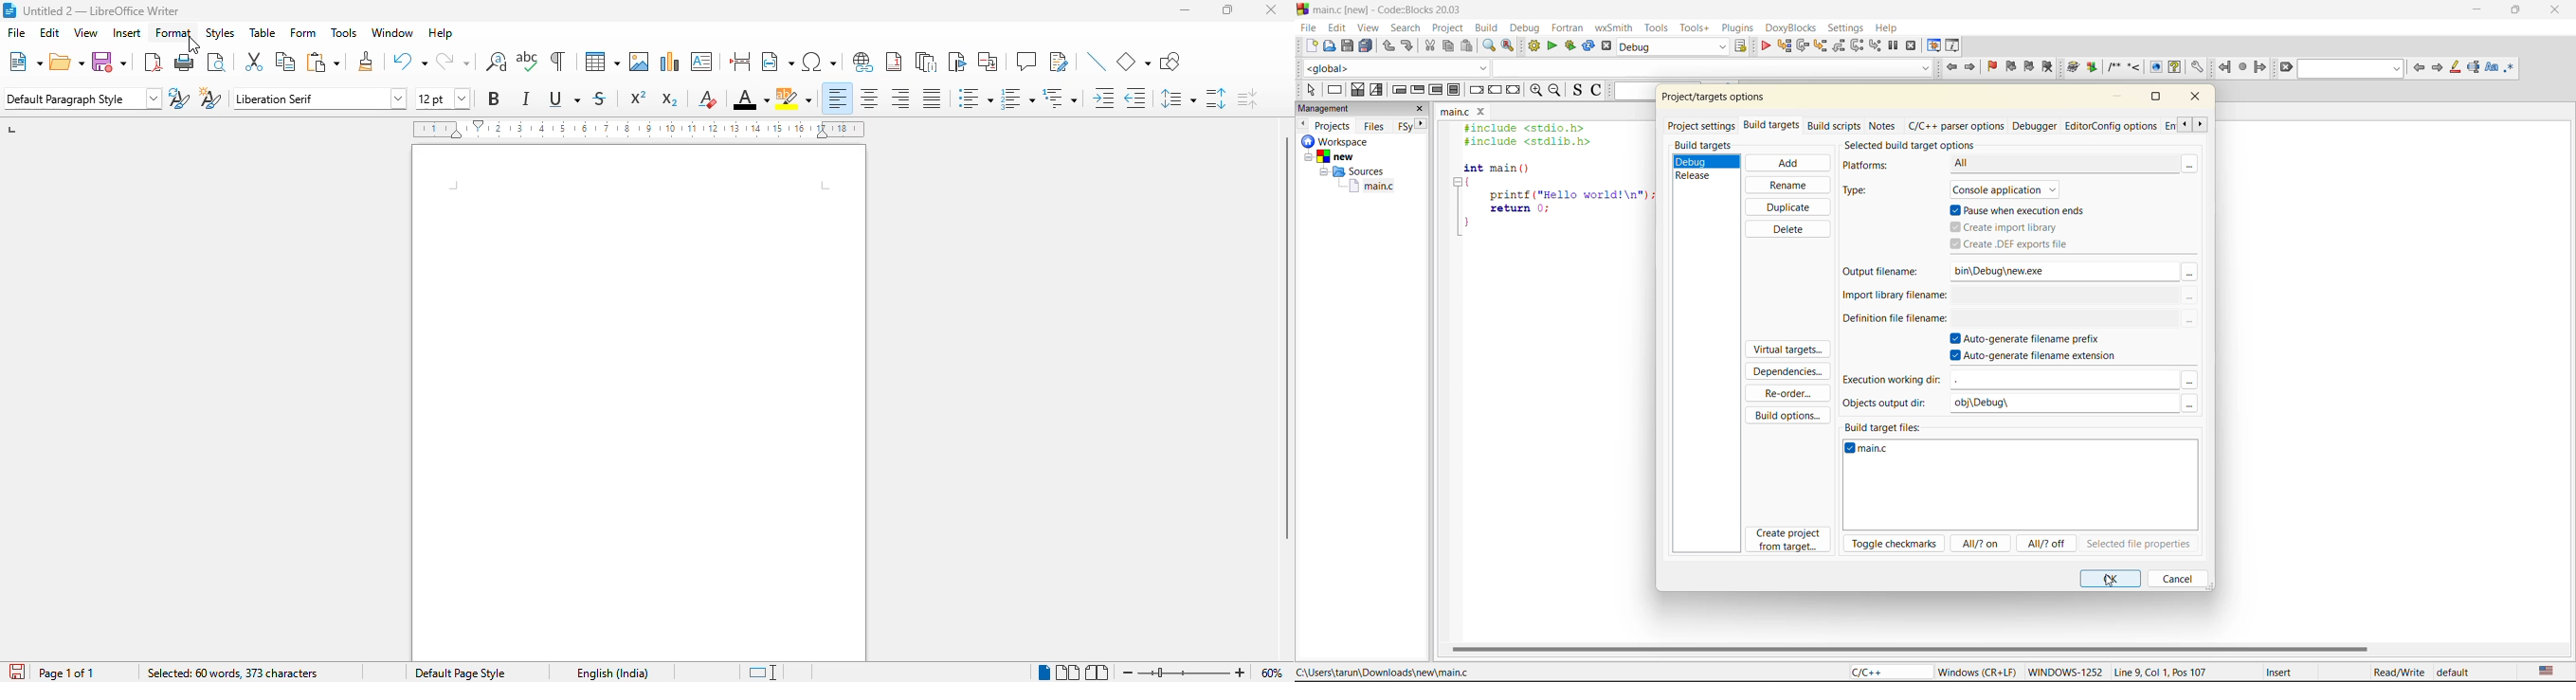  Describe the element at coordinates (1405, 125) in the screenshot. I see `FSy` at that location.